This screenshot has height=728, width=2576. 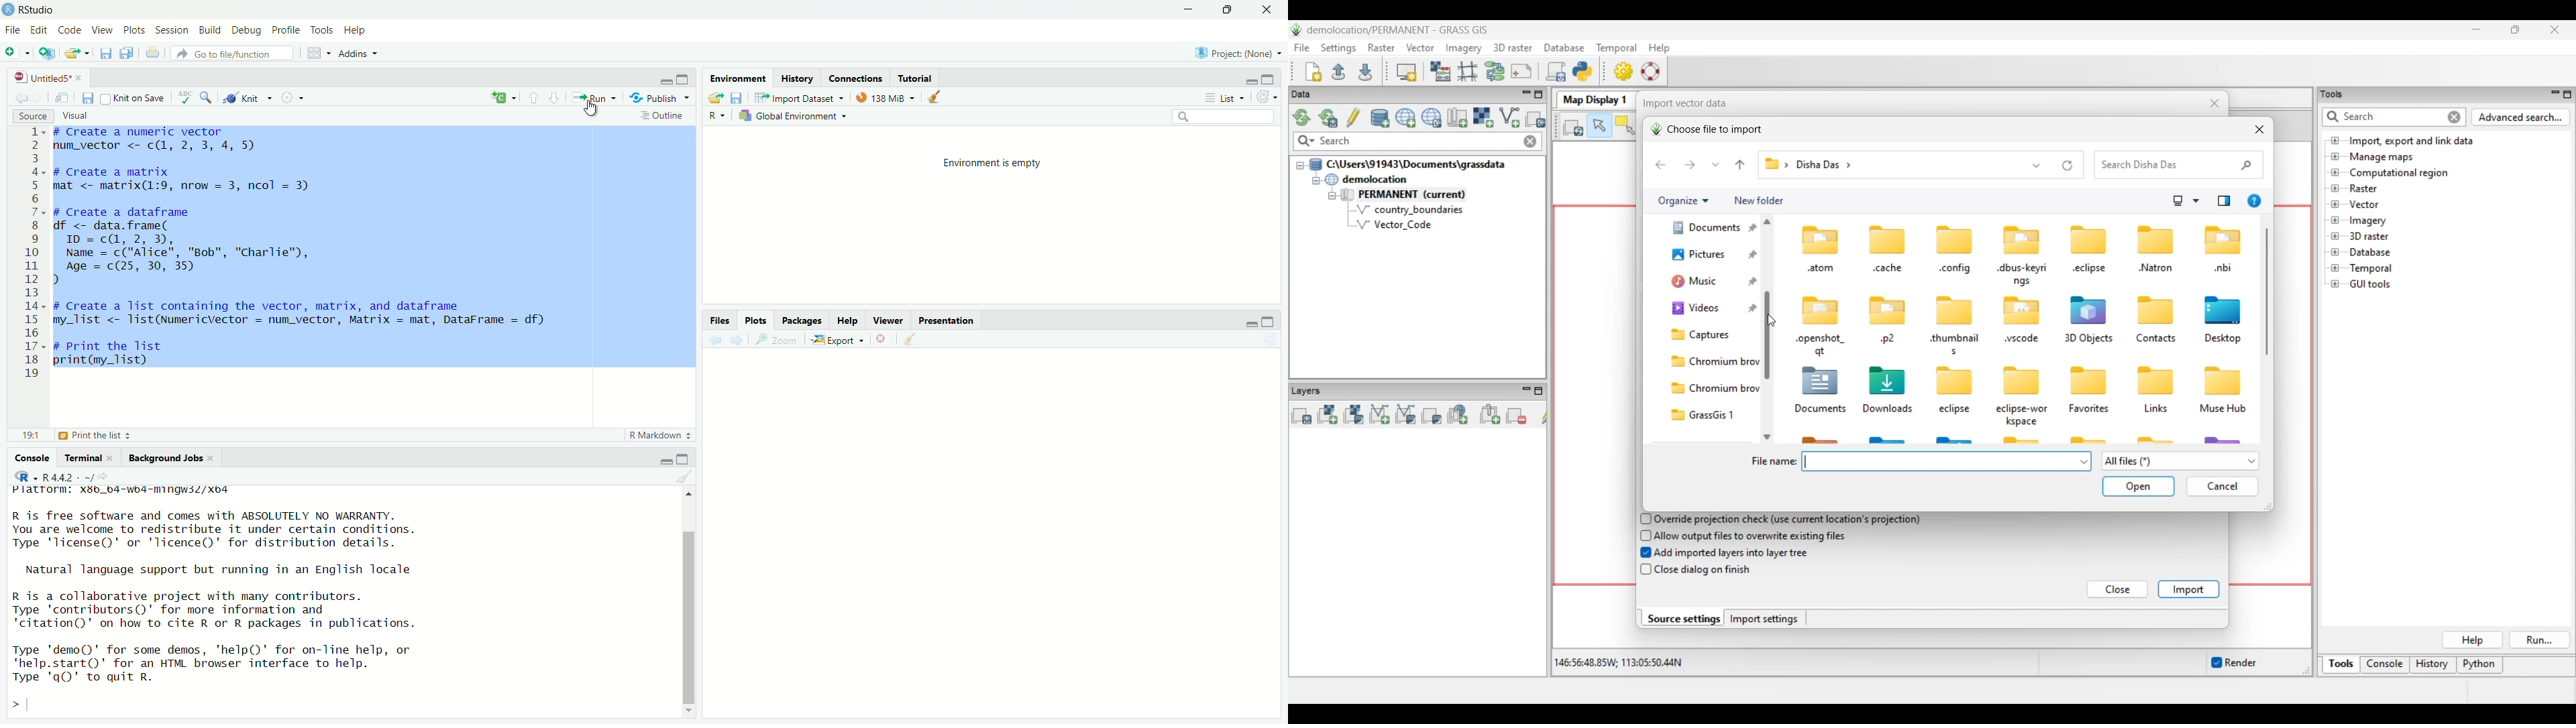 I want to click on Import Dataset ~, so click(x=799, y=98).